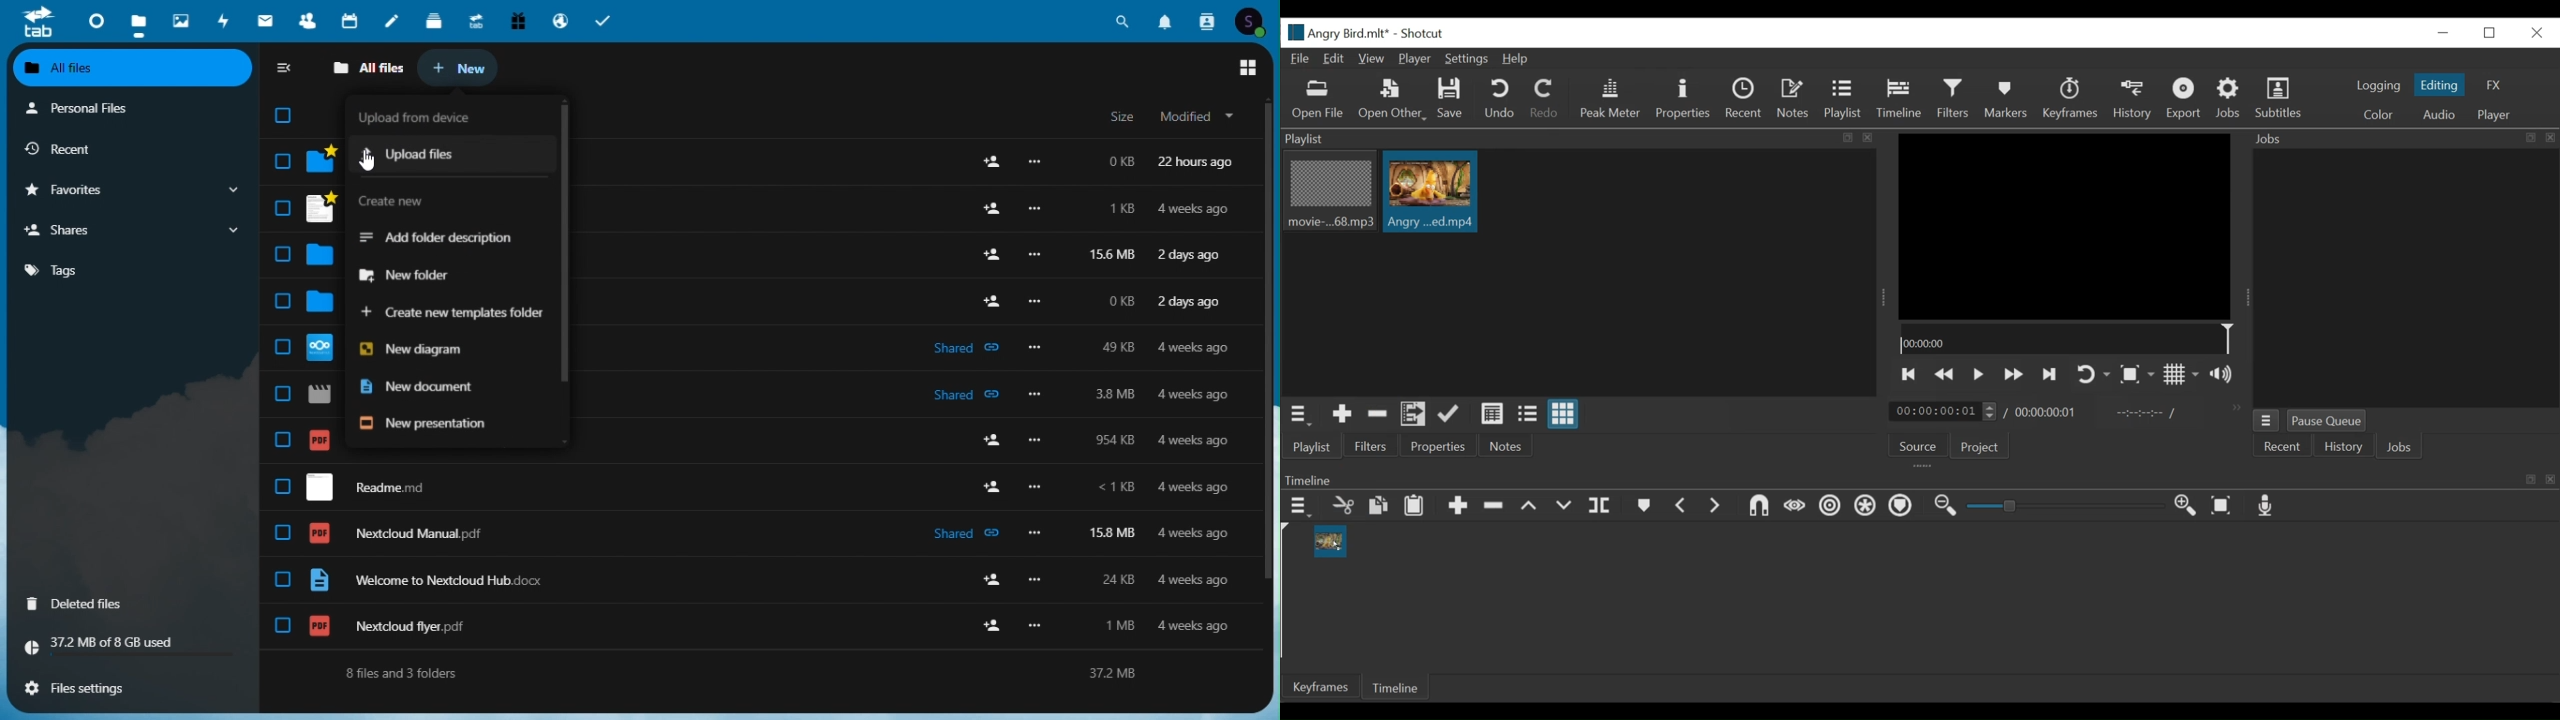  What do you see at coordinates (407, 627) in the screenshot?
I see `nextcloud flyer.pdf` at bounding box center [407, 627].